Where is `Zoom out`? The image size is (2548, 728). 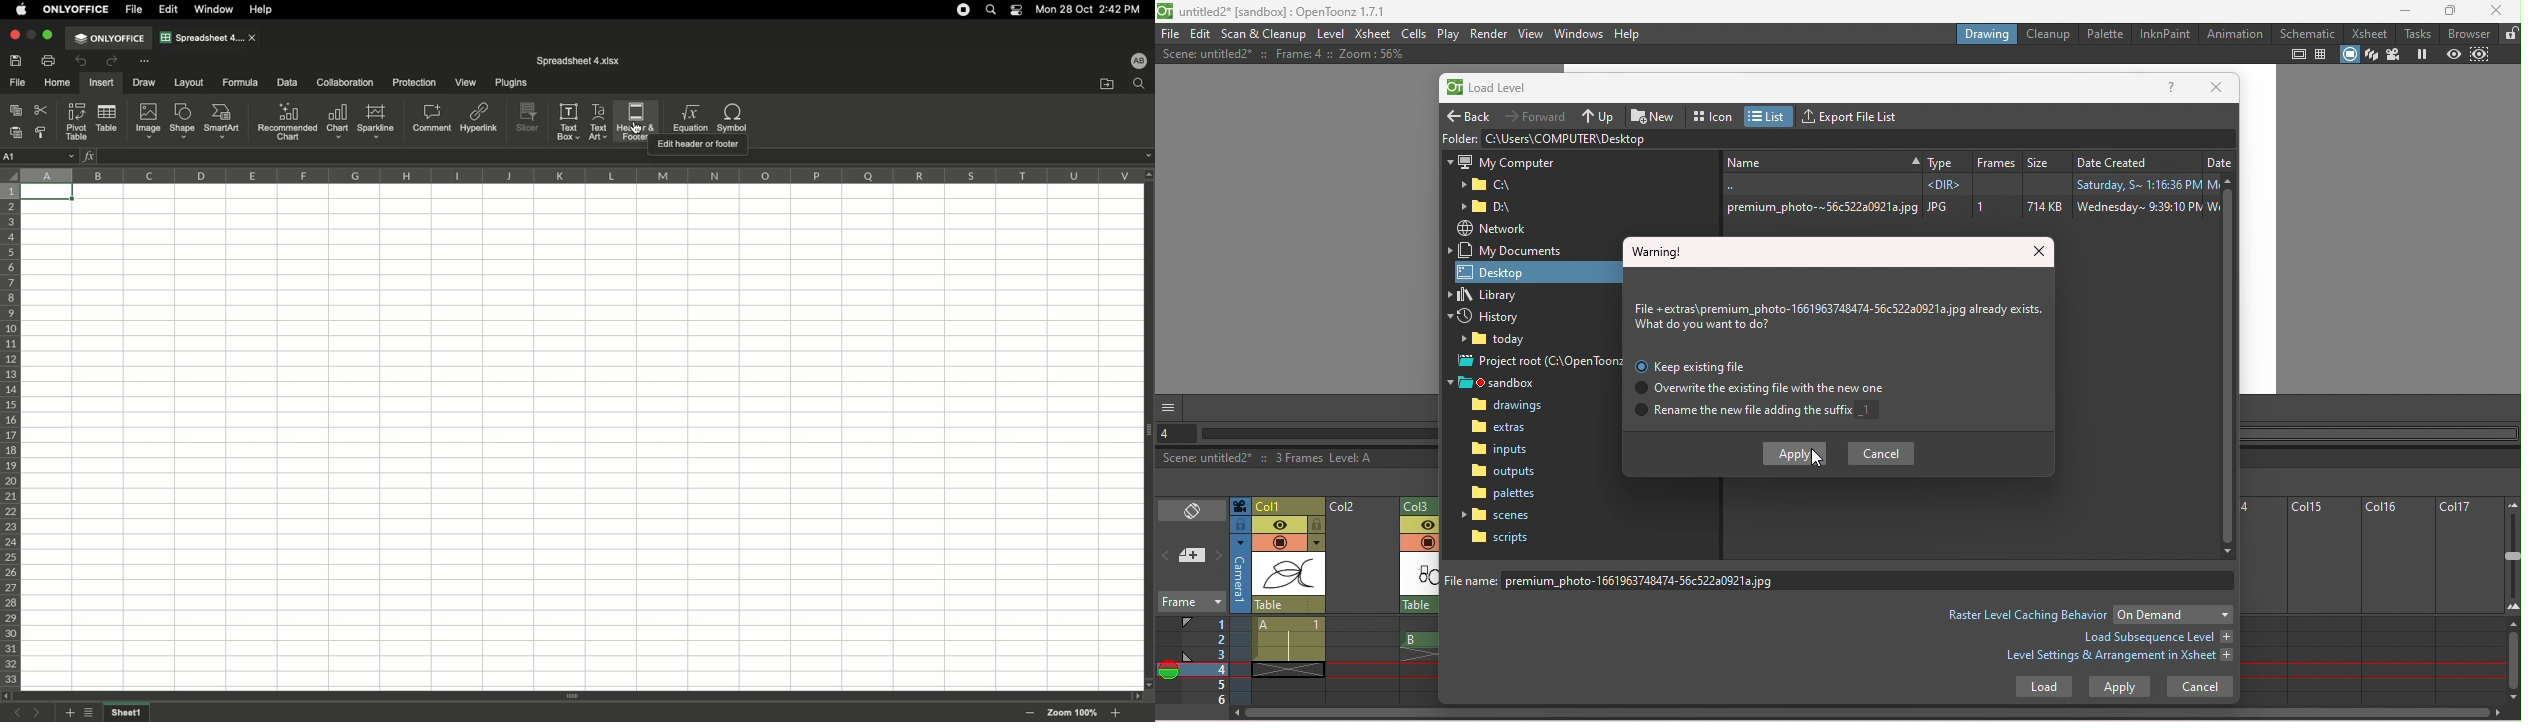 Zoom out is located at coordinates (1031, 714).